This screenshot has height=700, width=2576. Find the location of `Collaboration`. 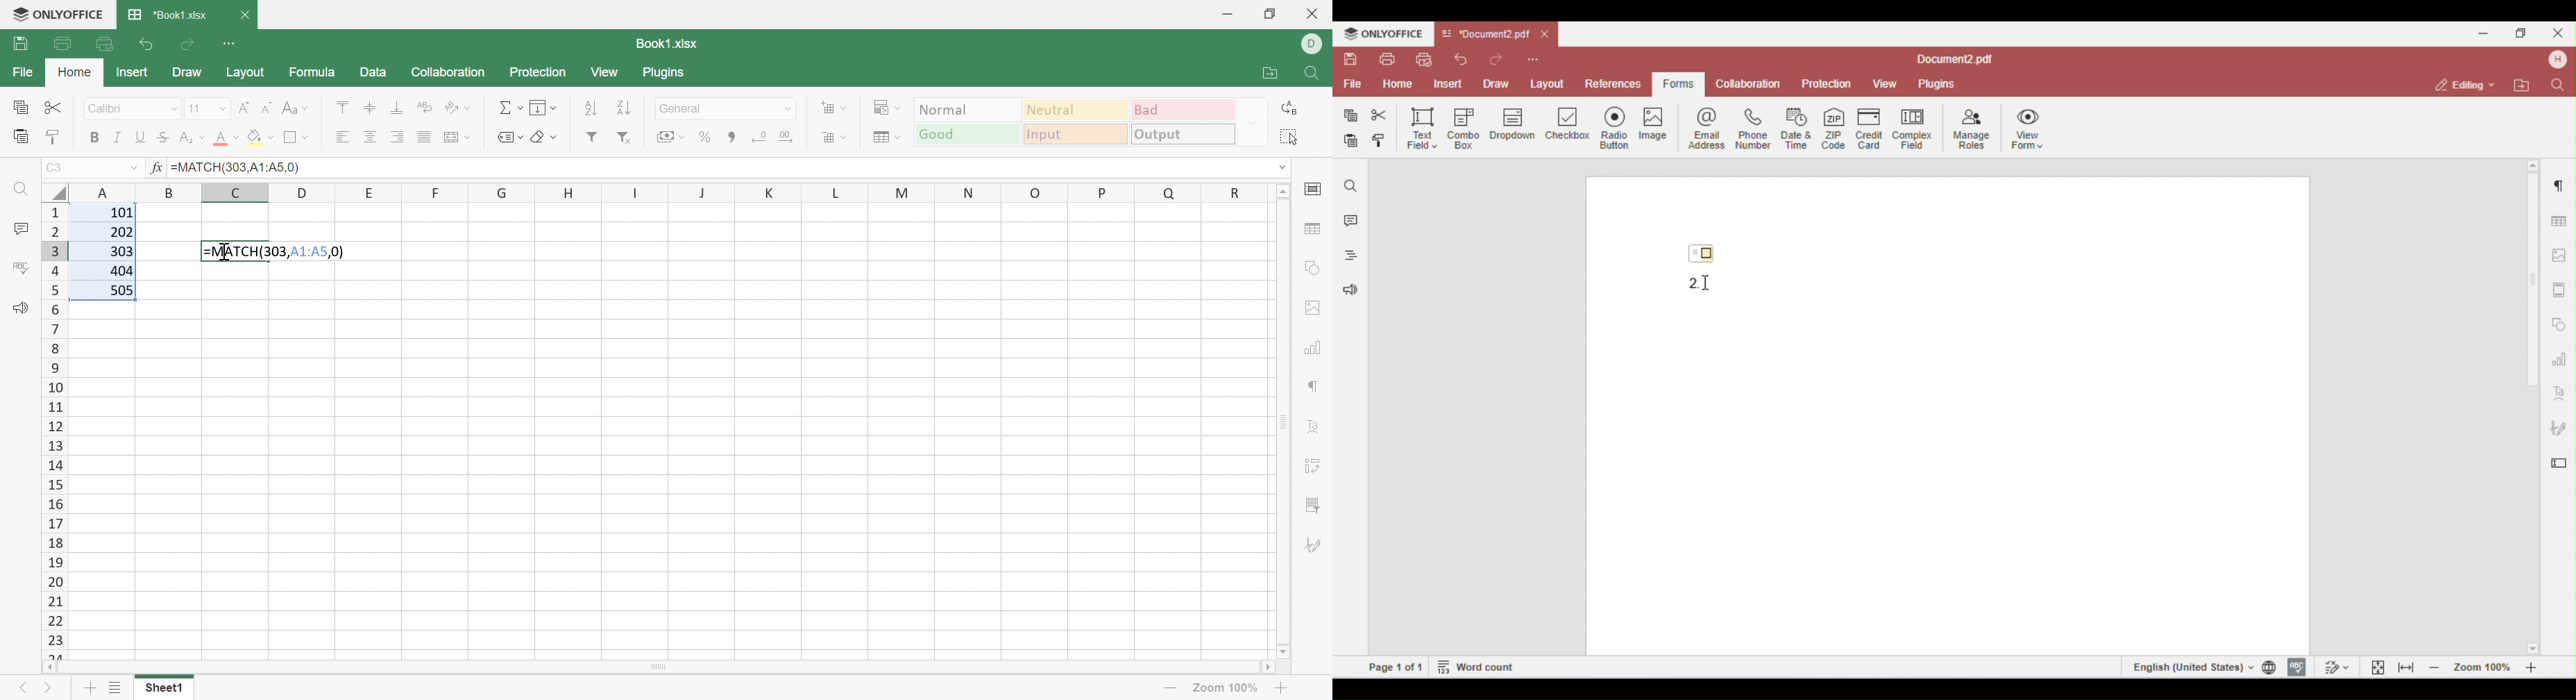

Collaboration is located at coordinates (448, 72).